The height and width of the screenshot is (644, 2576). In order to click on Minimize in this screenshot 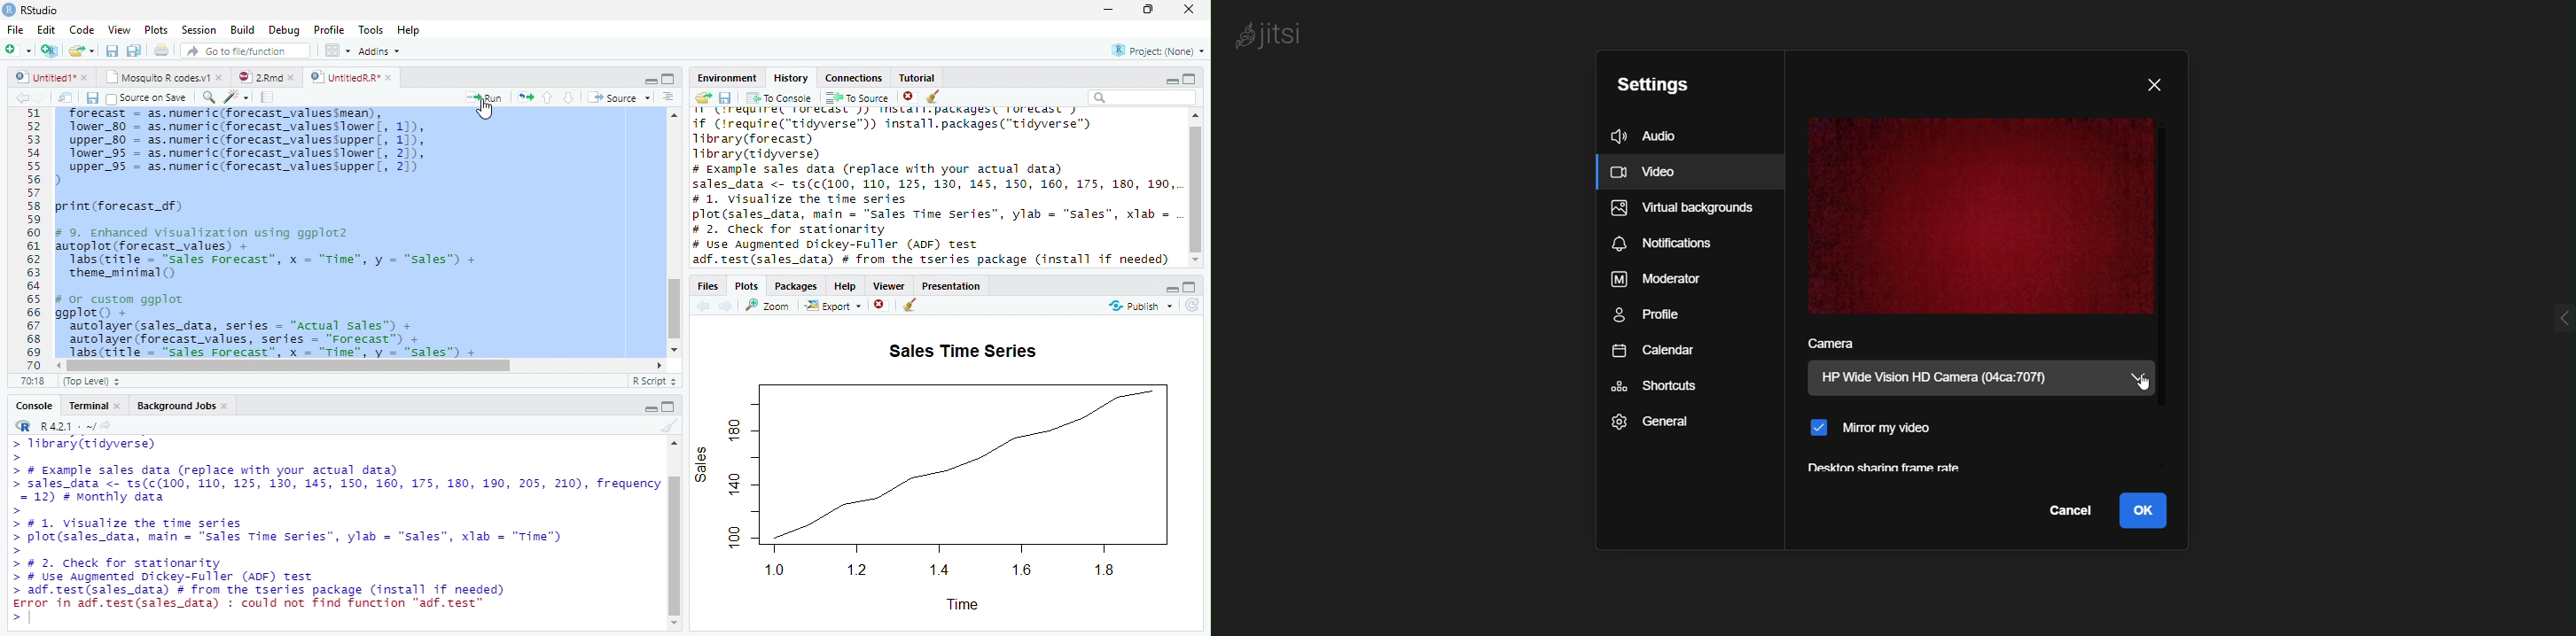, I will do `click(651, 81)`.